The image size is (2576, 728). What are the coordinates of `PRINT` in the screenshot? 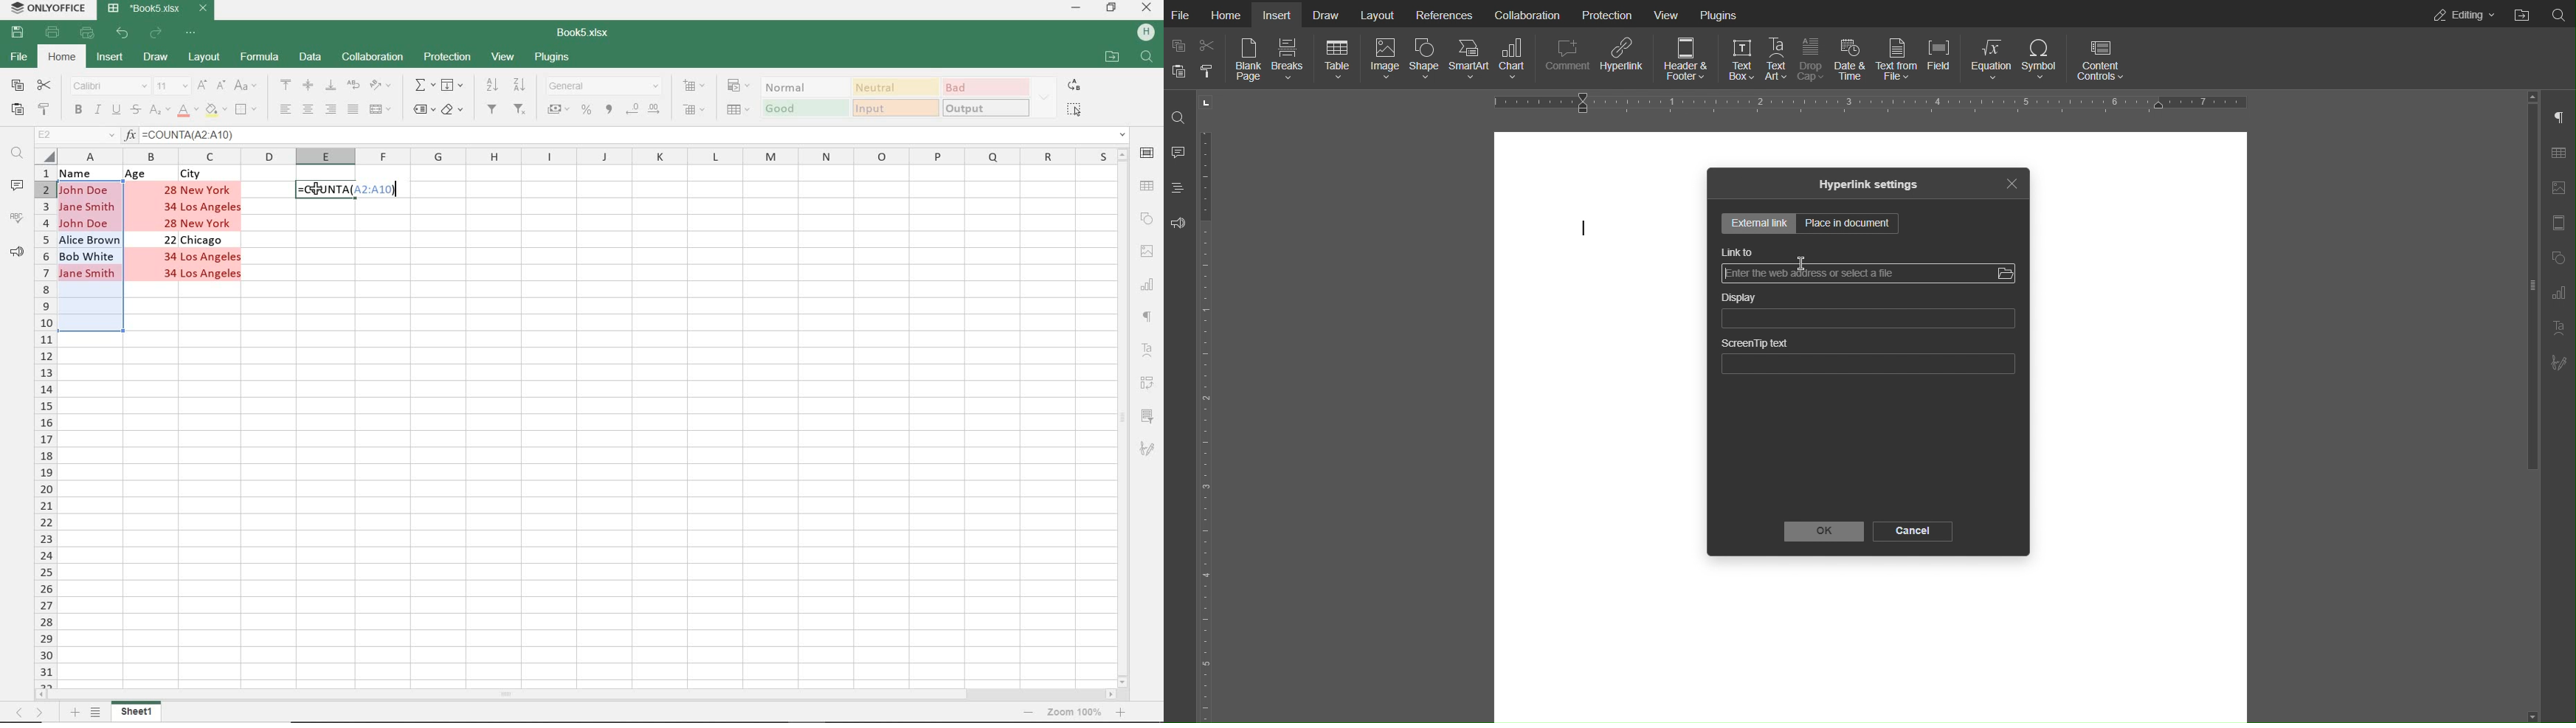 It's located at (54, 32).